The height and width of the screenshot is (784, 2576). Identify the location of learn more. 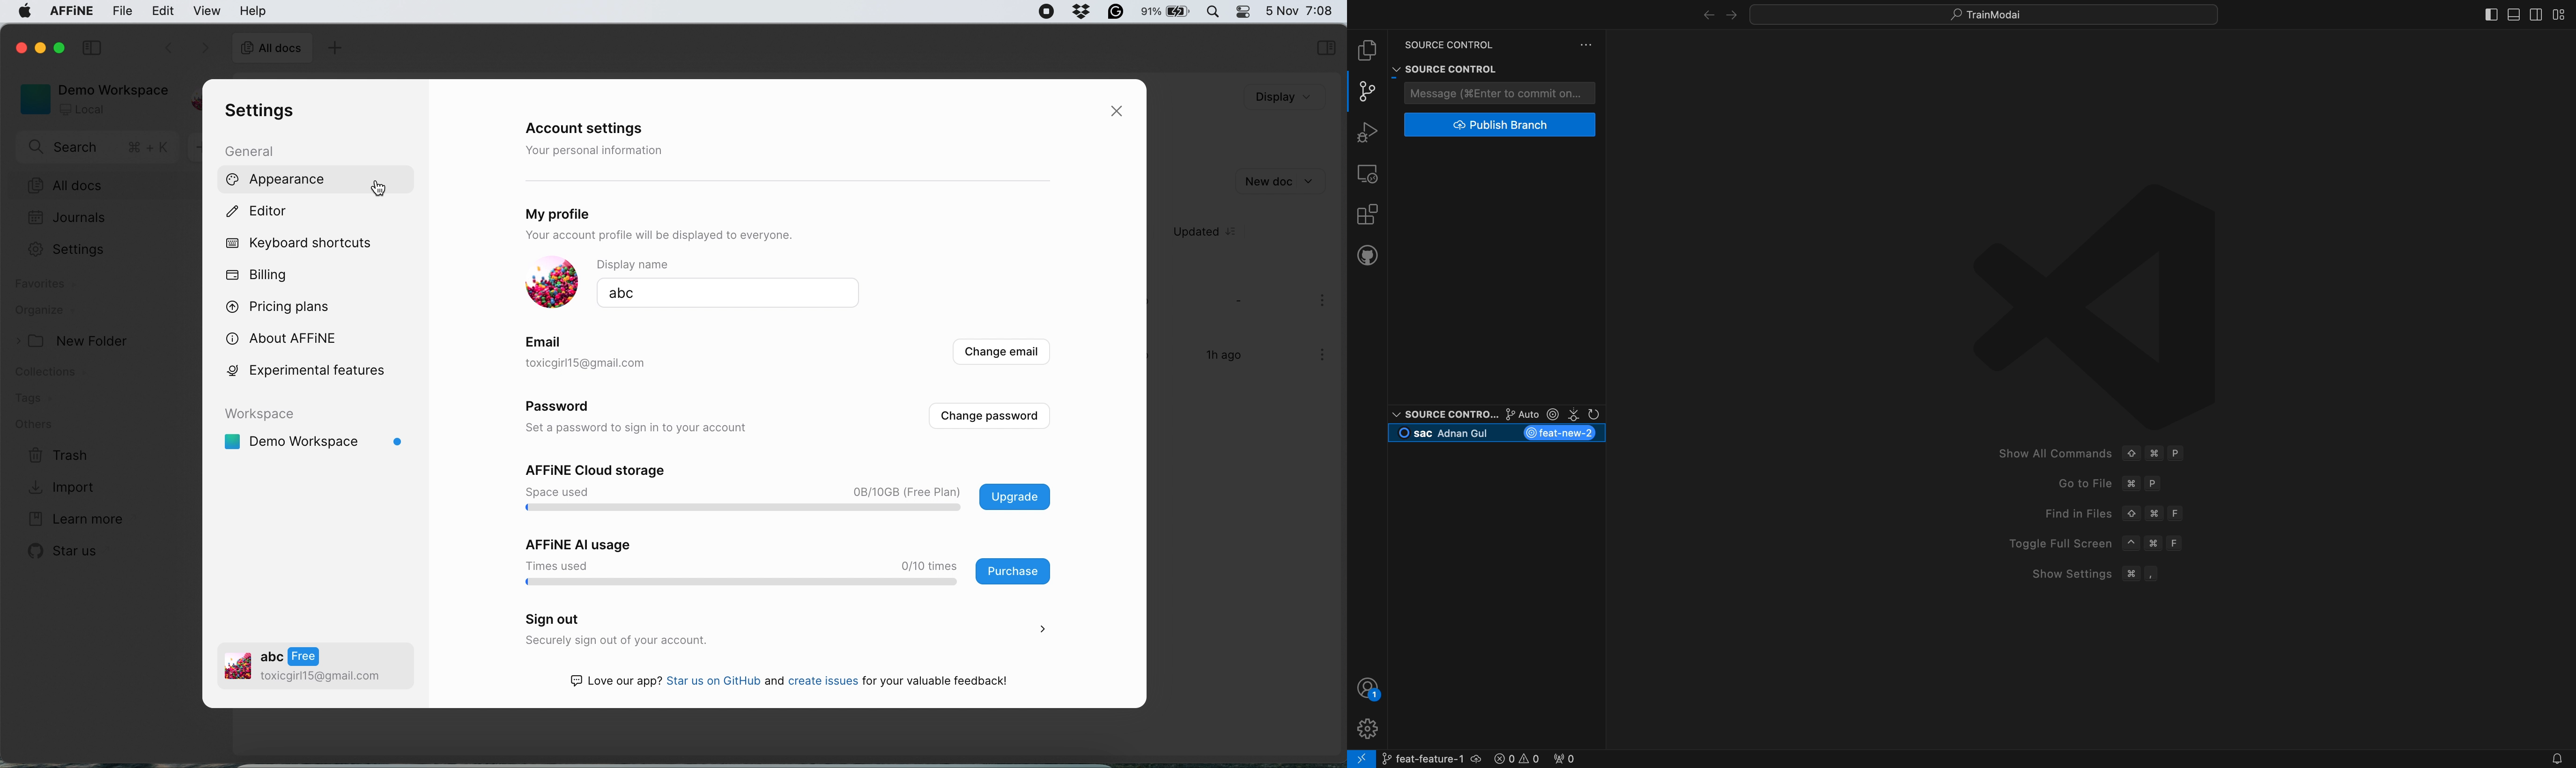
(74, 517).